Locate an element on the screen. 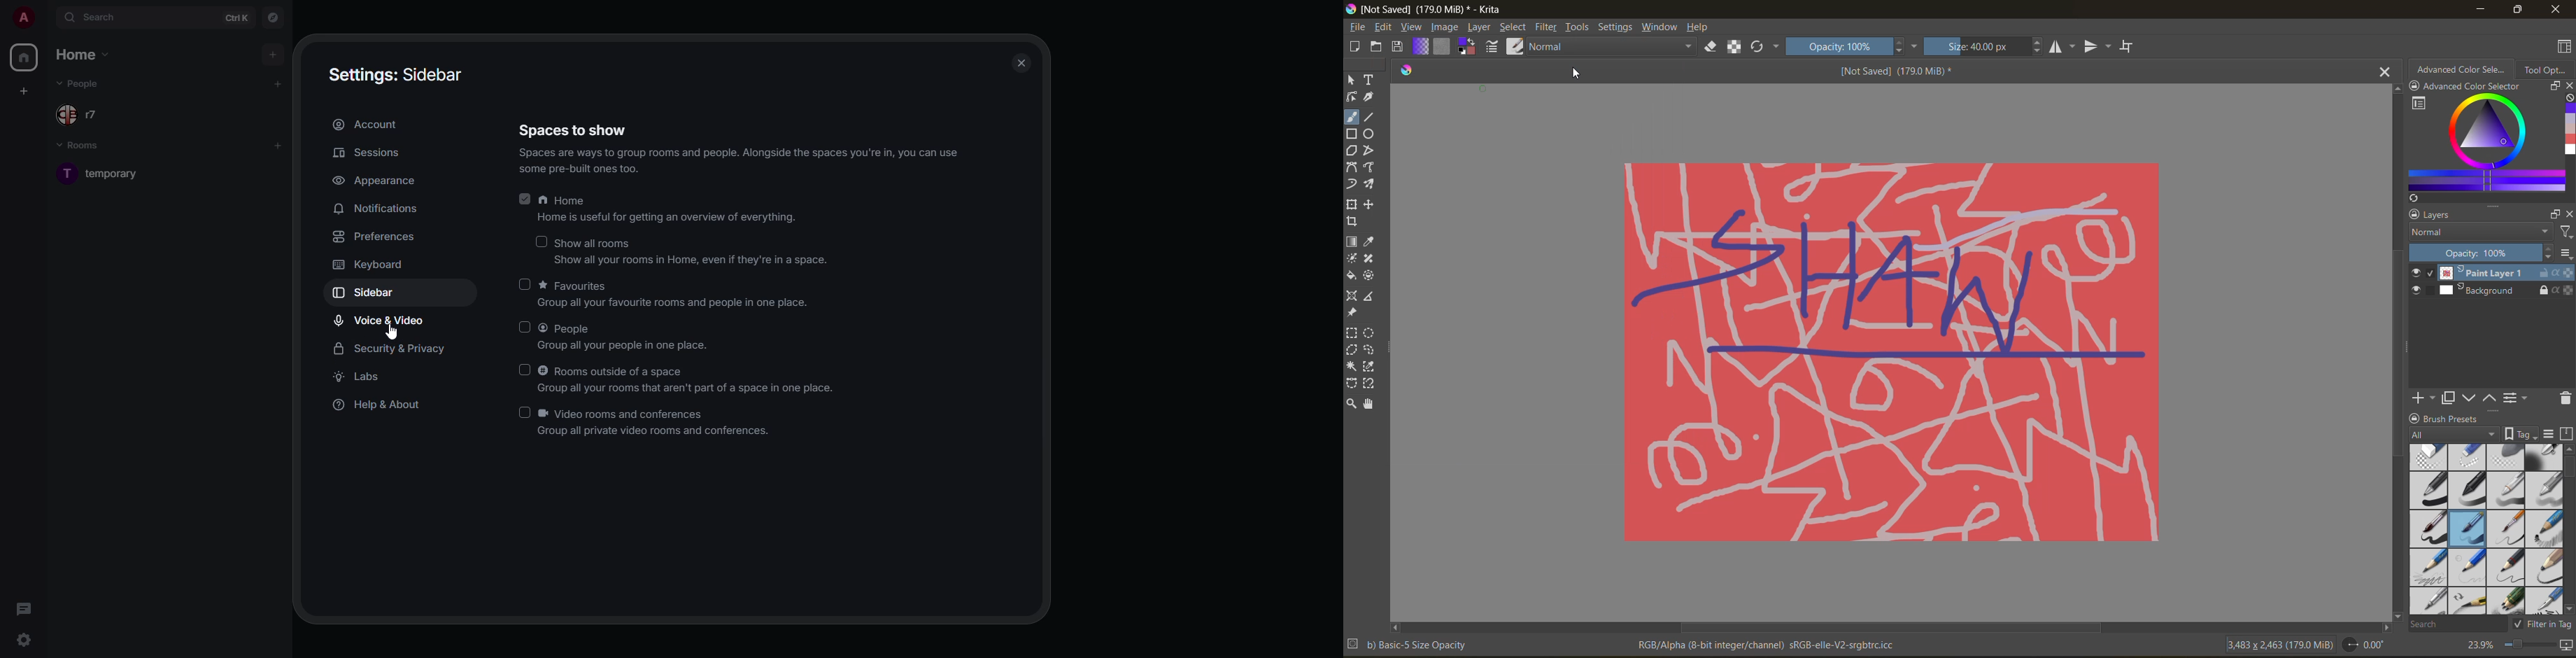  choose brush preset is located at coordinates (1516, 46).